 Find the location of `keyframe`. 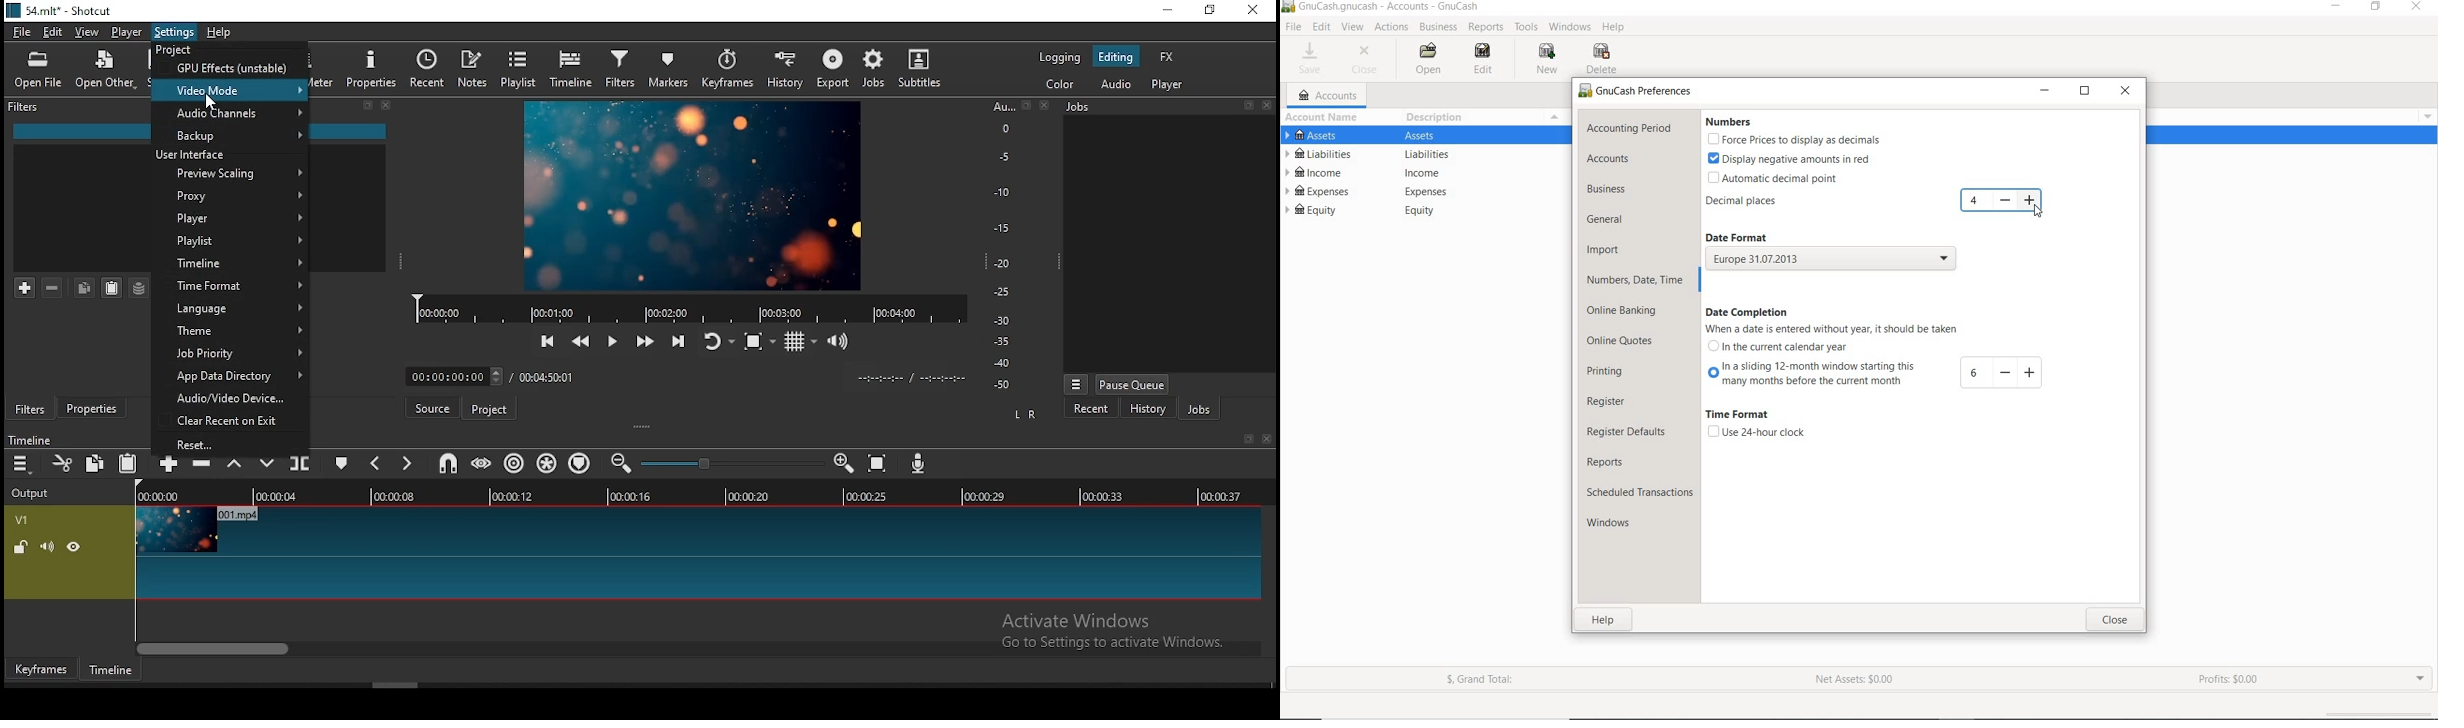

keyframe is located at coordinates (39, 670).